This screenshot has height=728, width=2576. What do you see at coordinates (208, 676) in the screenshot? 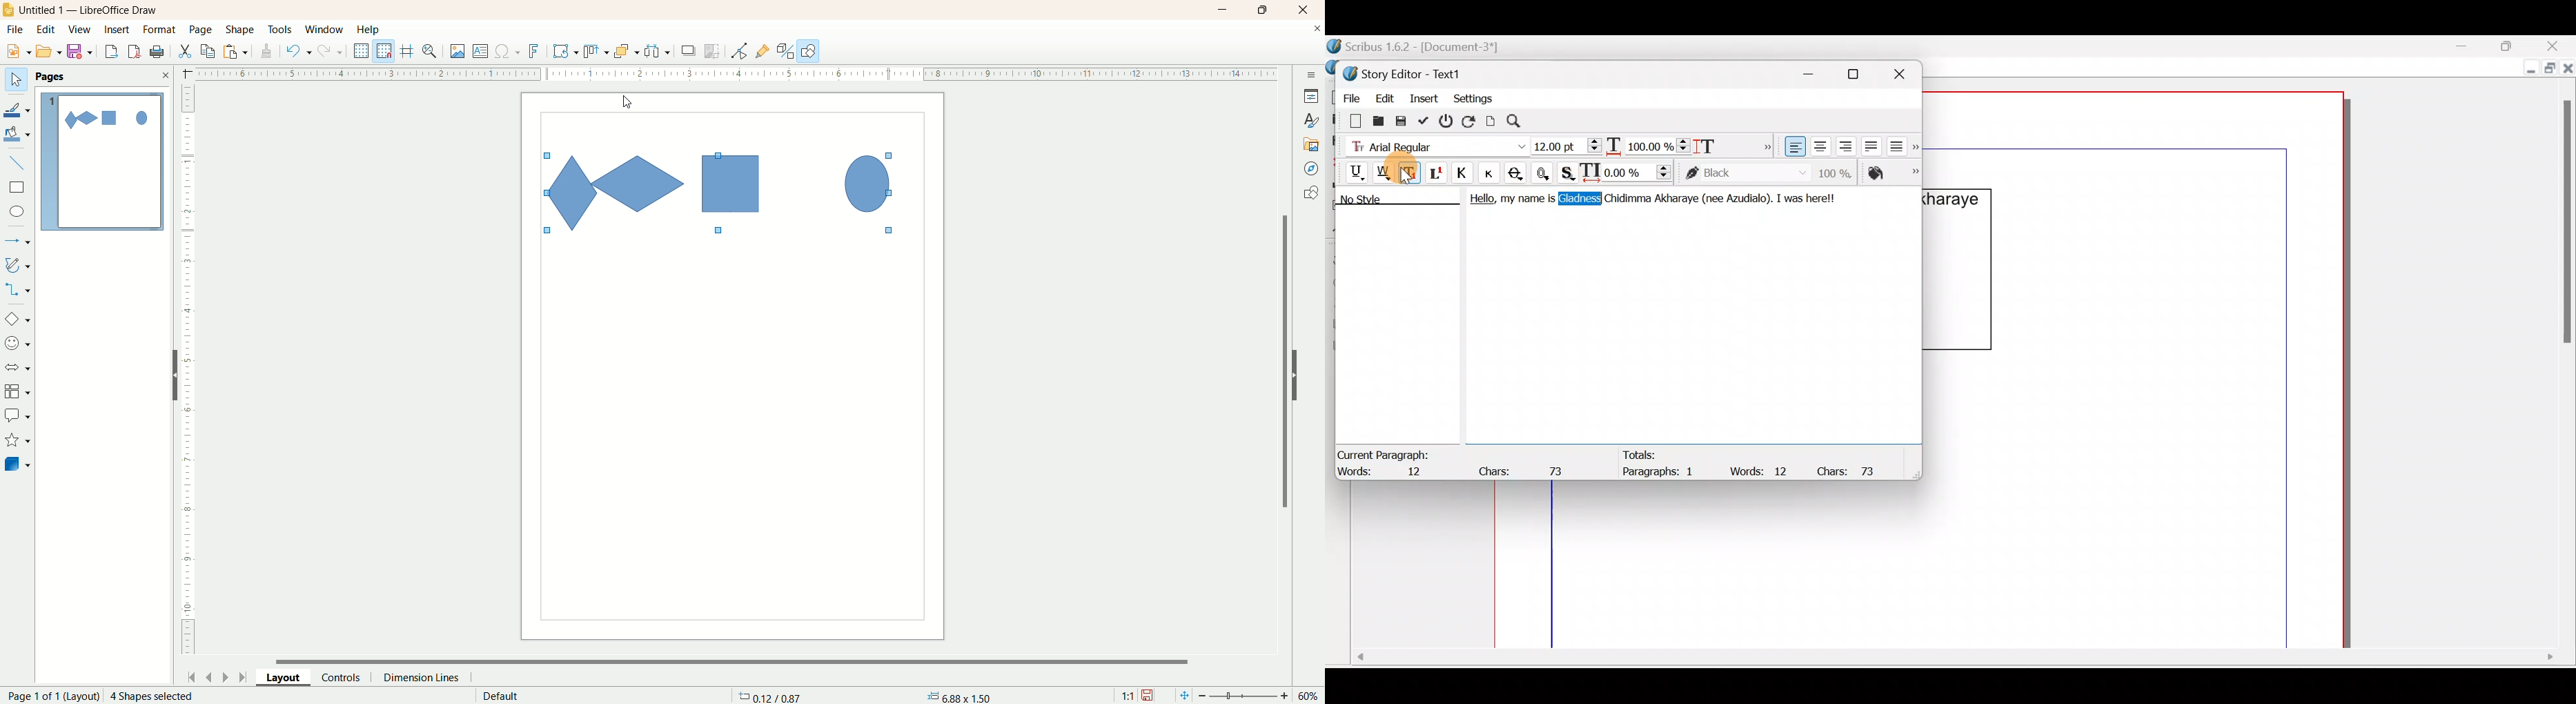
I see `previous page` at bounding box center [208, 676].